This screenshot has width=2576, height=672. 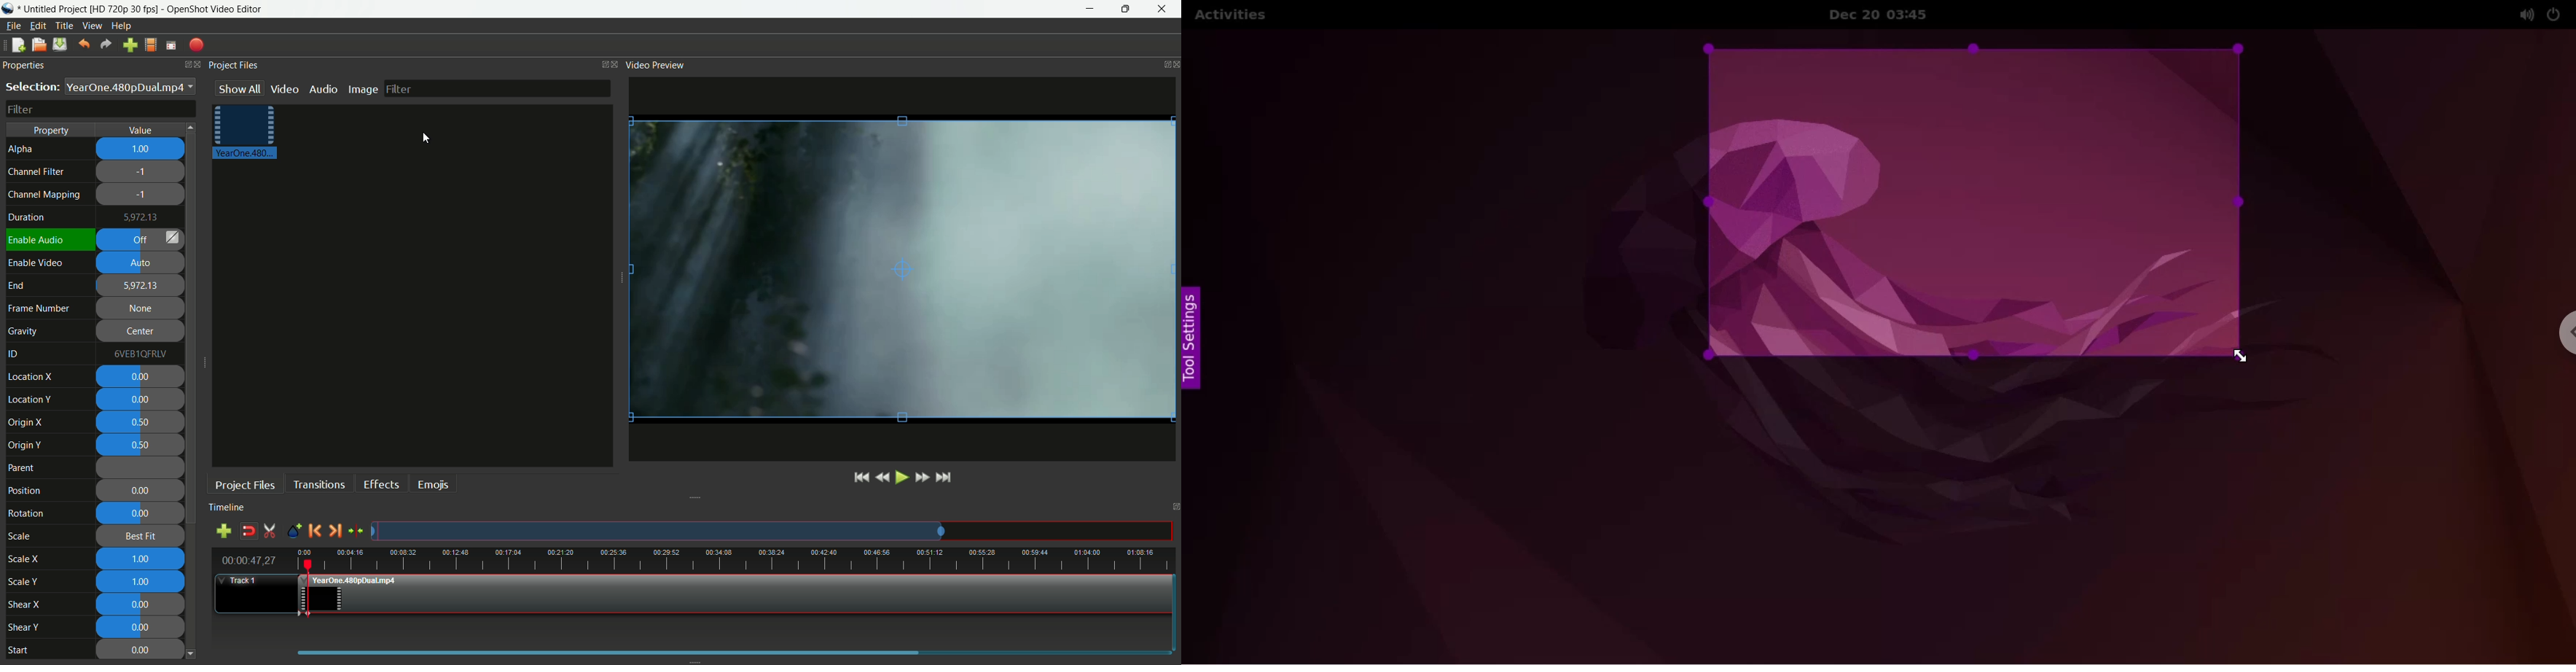 What do you see at coordinates (143, 604) in the screenshot?
I see `0.00` at bounding box center [143, 604].